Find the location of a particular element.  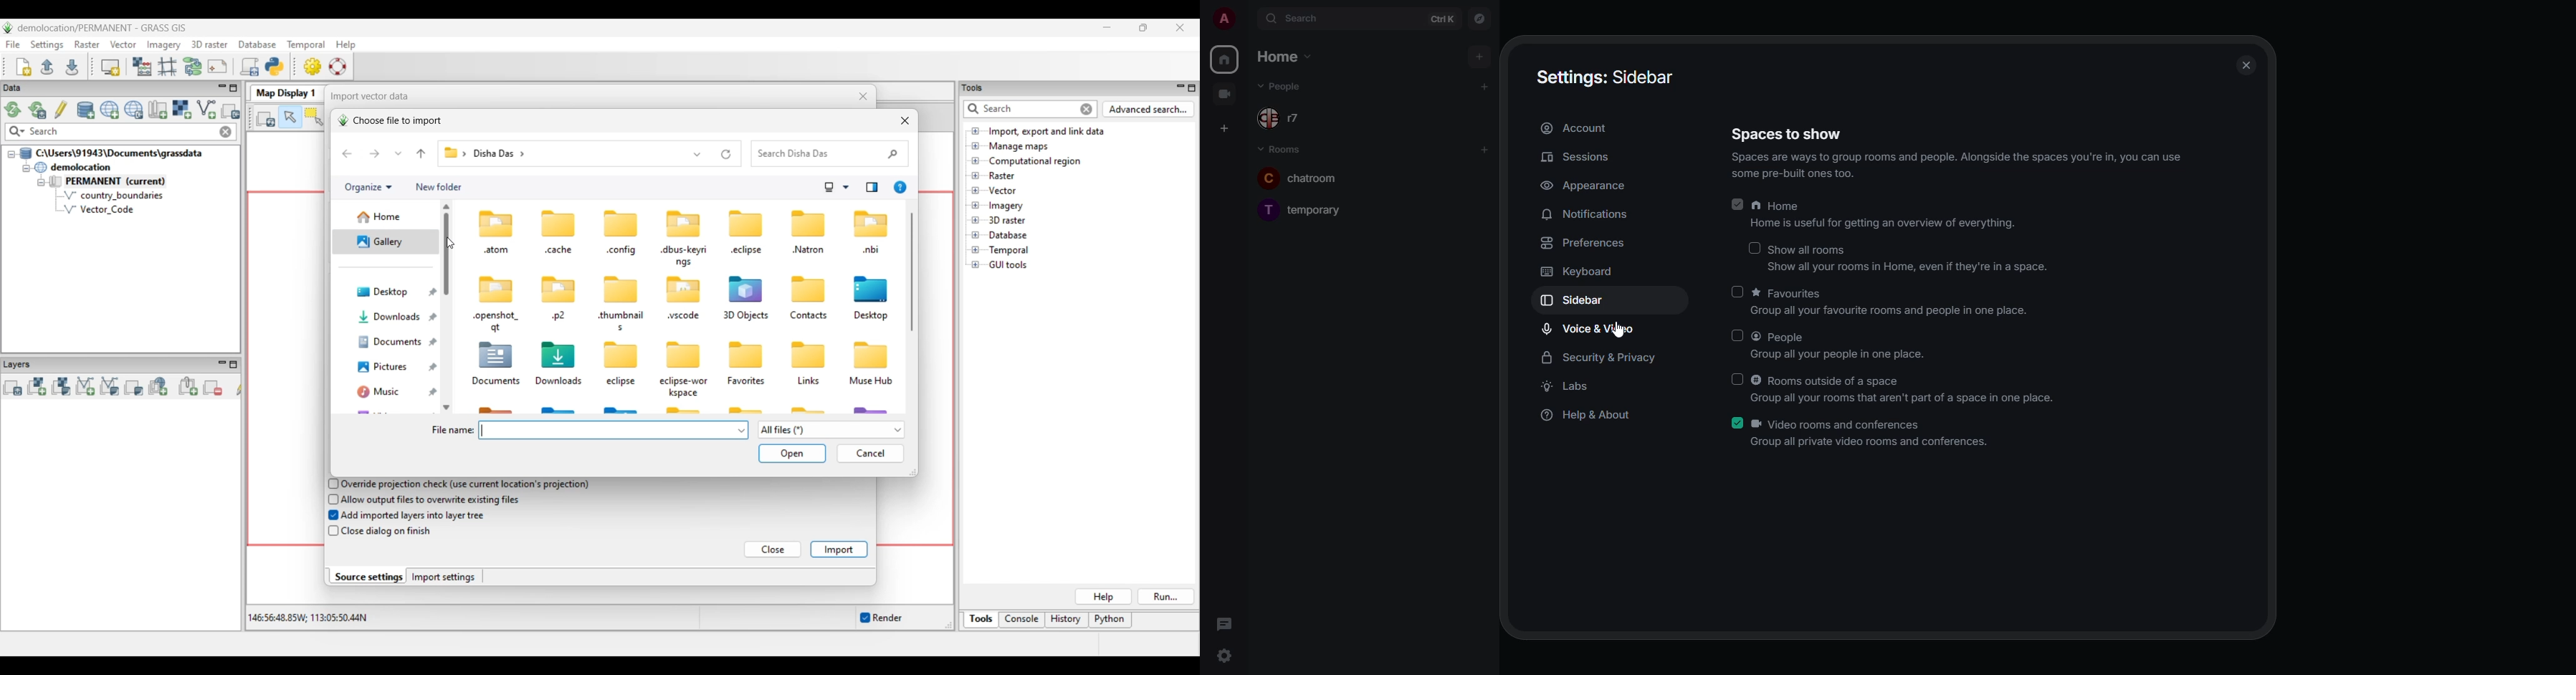

room is located at coordinates (1299, 178).